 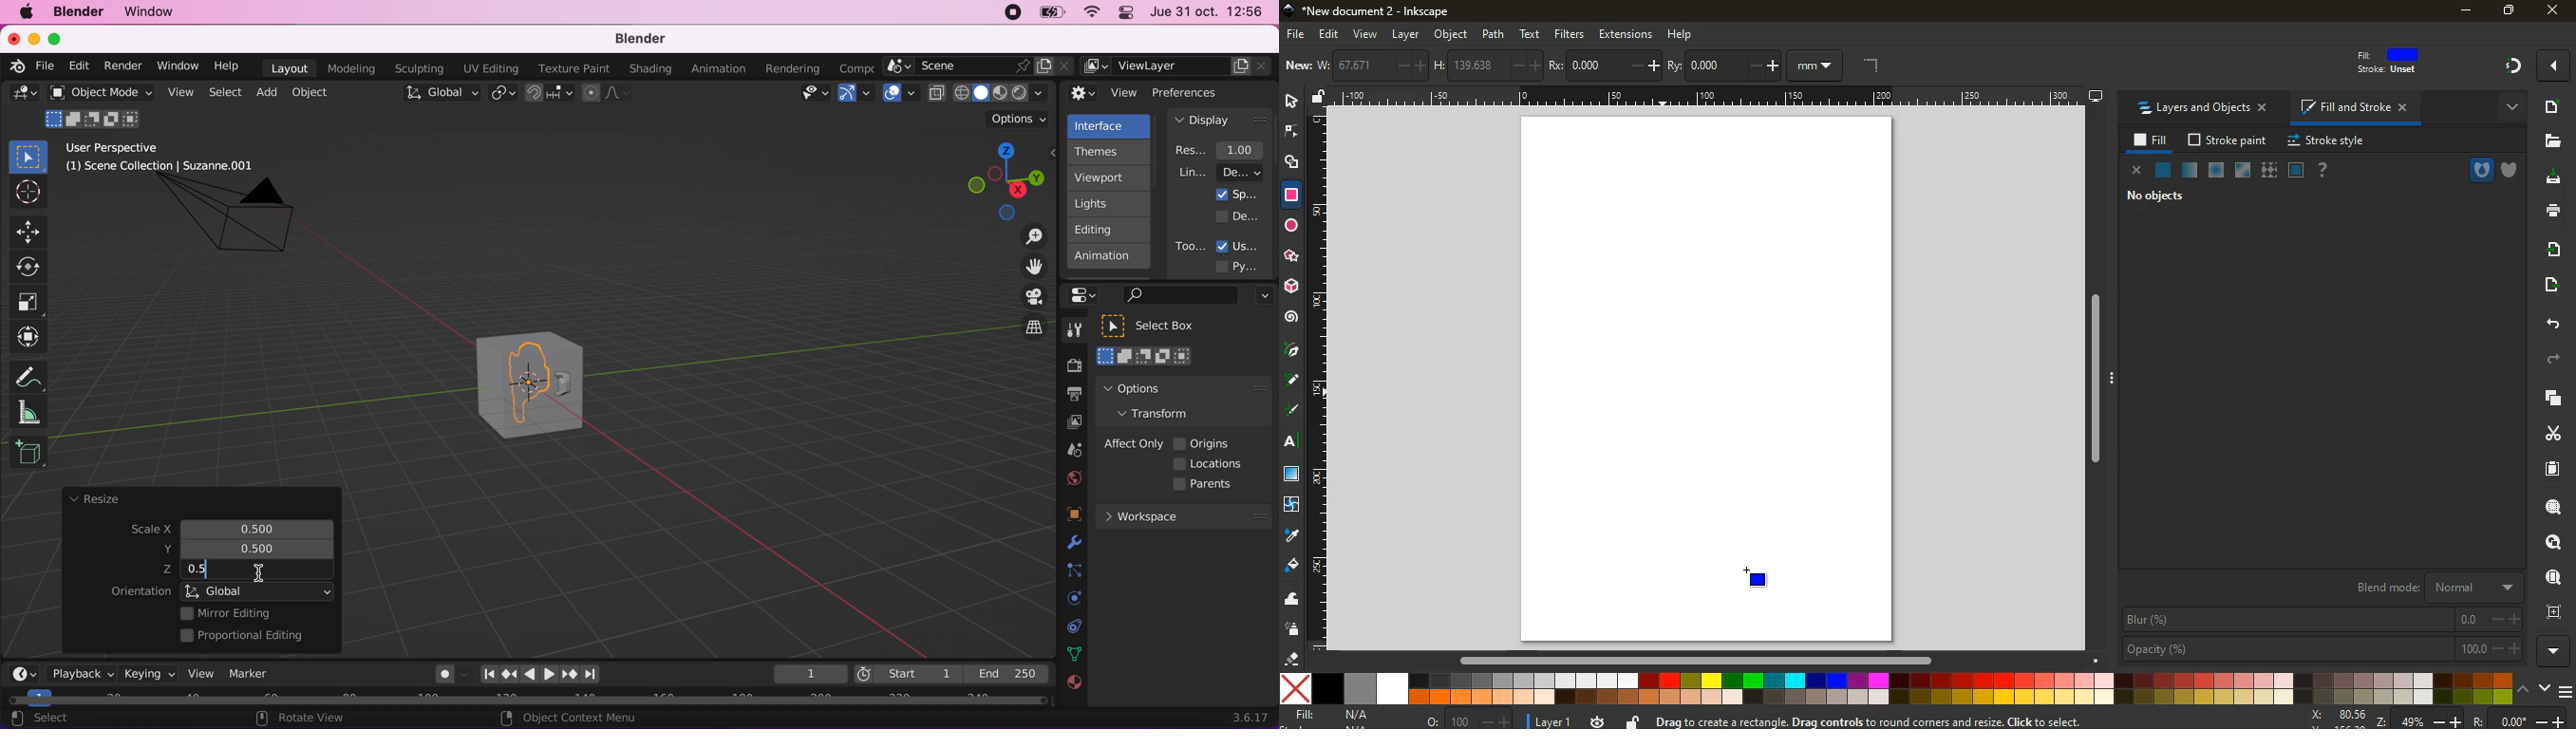 What do you see at coordinates (1470, 720) in the screenshot?
I see `o` at bounding box center [1470, 720].